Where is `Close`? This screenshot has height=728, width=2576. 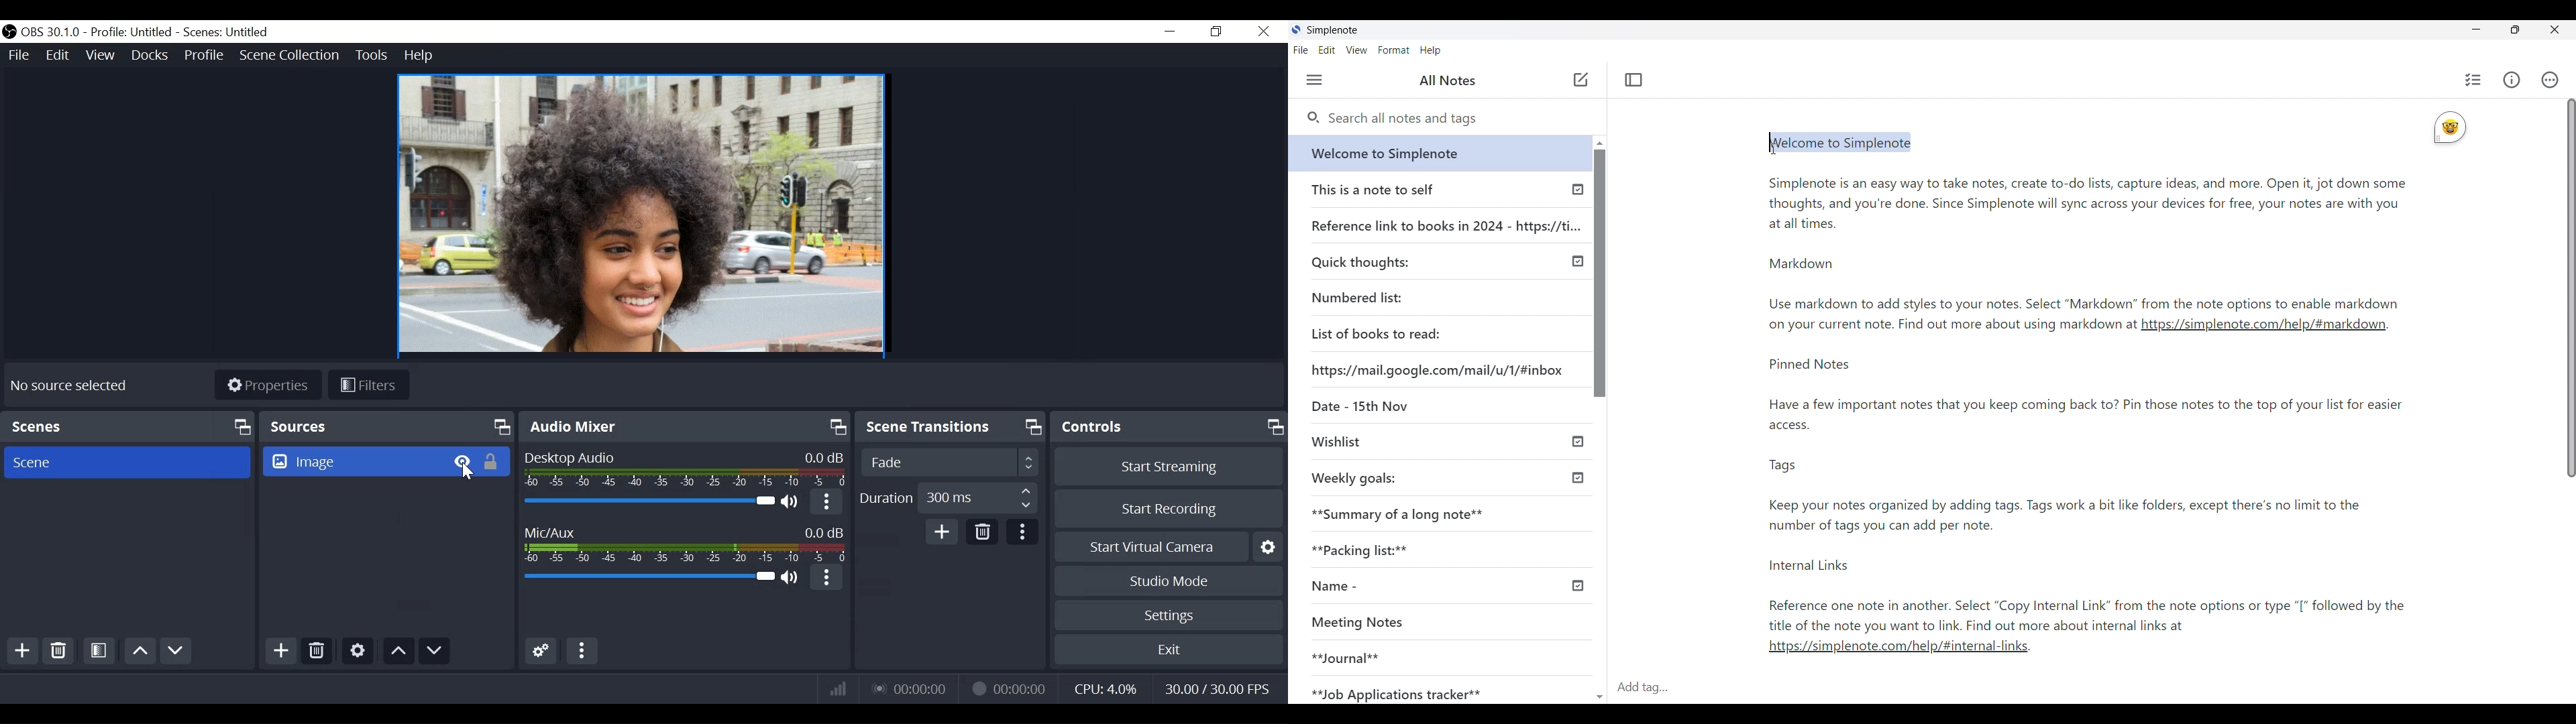
Close is located at coordinates (1265, 32).